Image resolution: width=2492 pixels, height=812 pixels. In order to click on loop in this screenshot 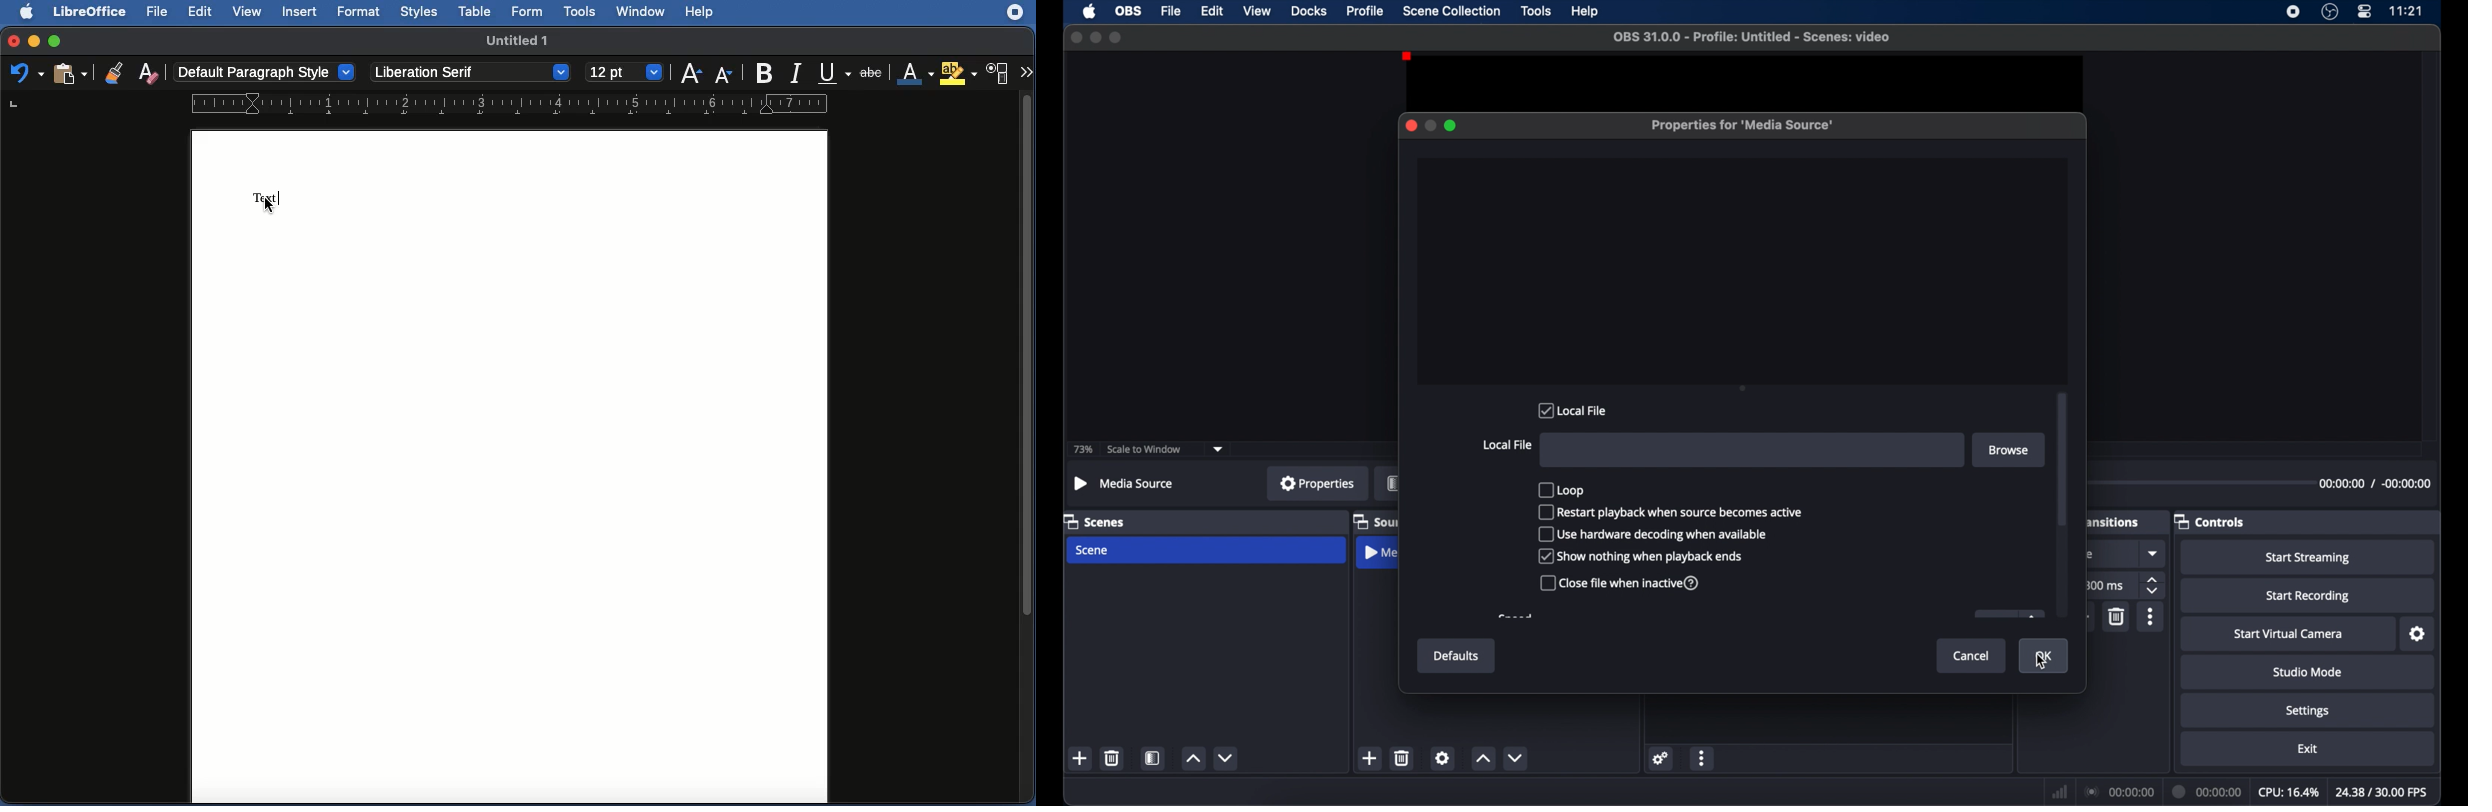, I will do `click(1564, 489)`.